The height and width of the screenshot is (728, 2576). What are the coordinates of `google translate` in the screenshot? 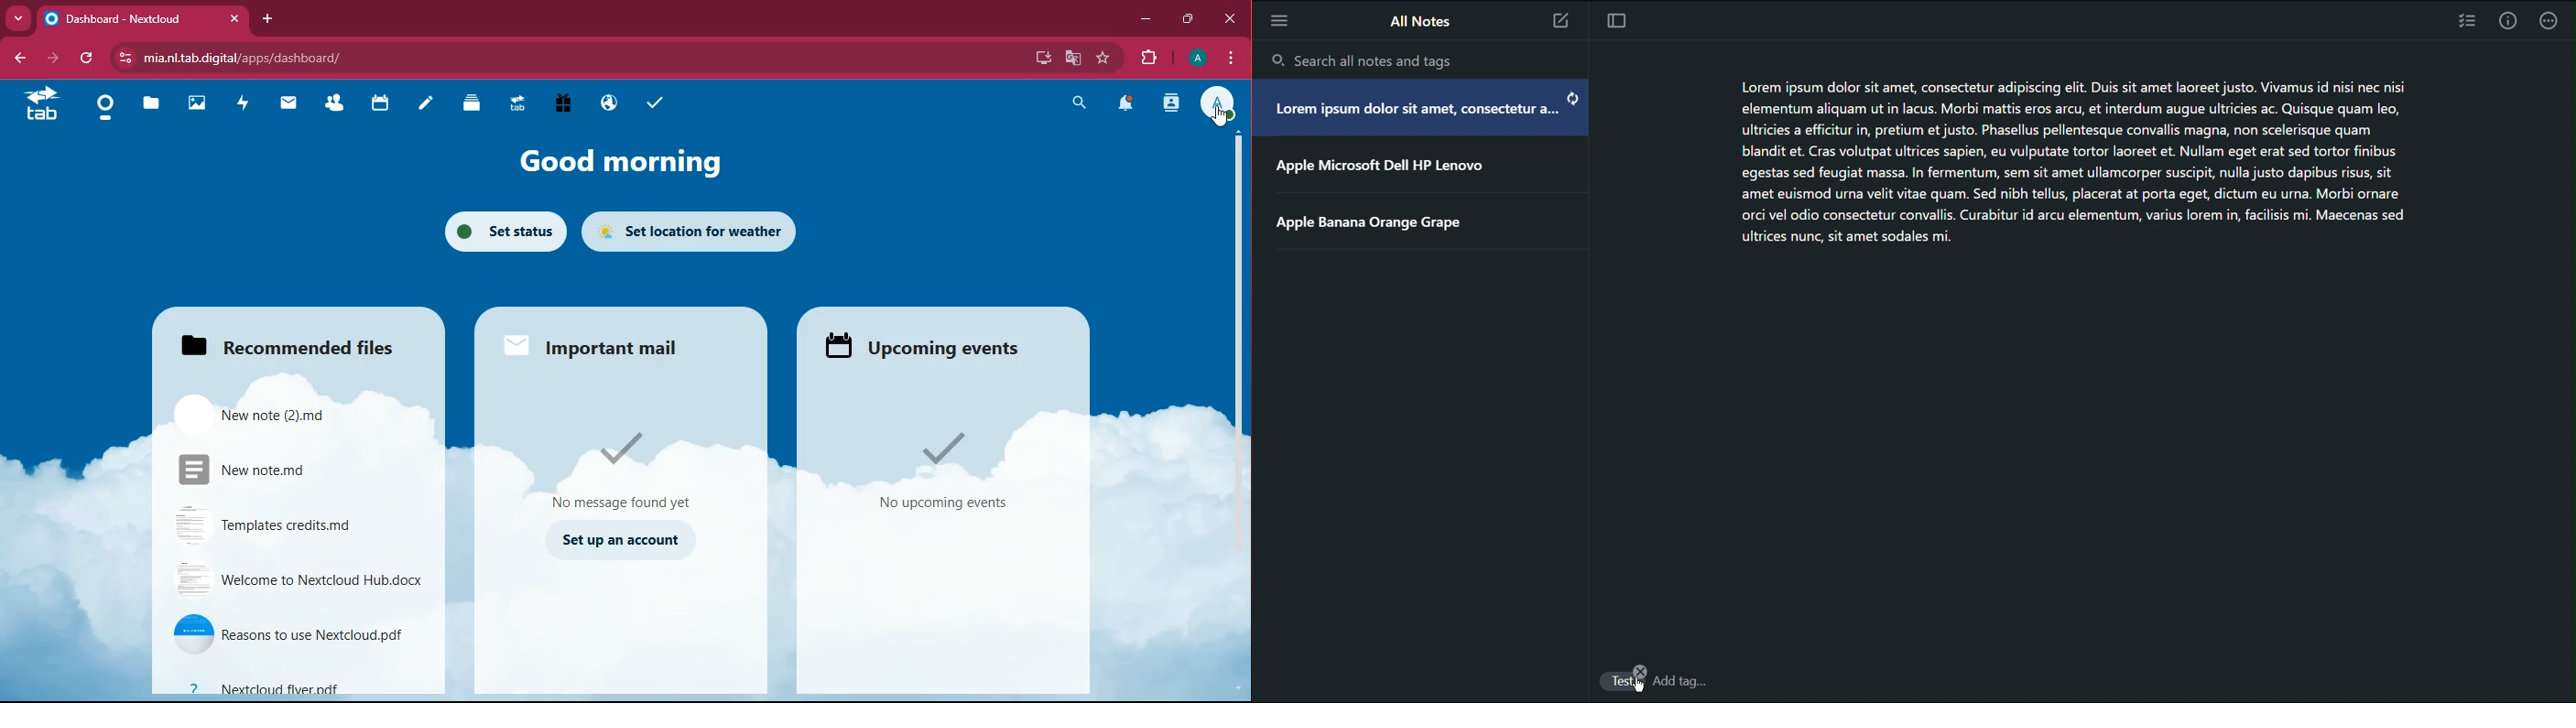 It's located at (1071, 58).